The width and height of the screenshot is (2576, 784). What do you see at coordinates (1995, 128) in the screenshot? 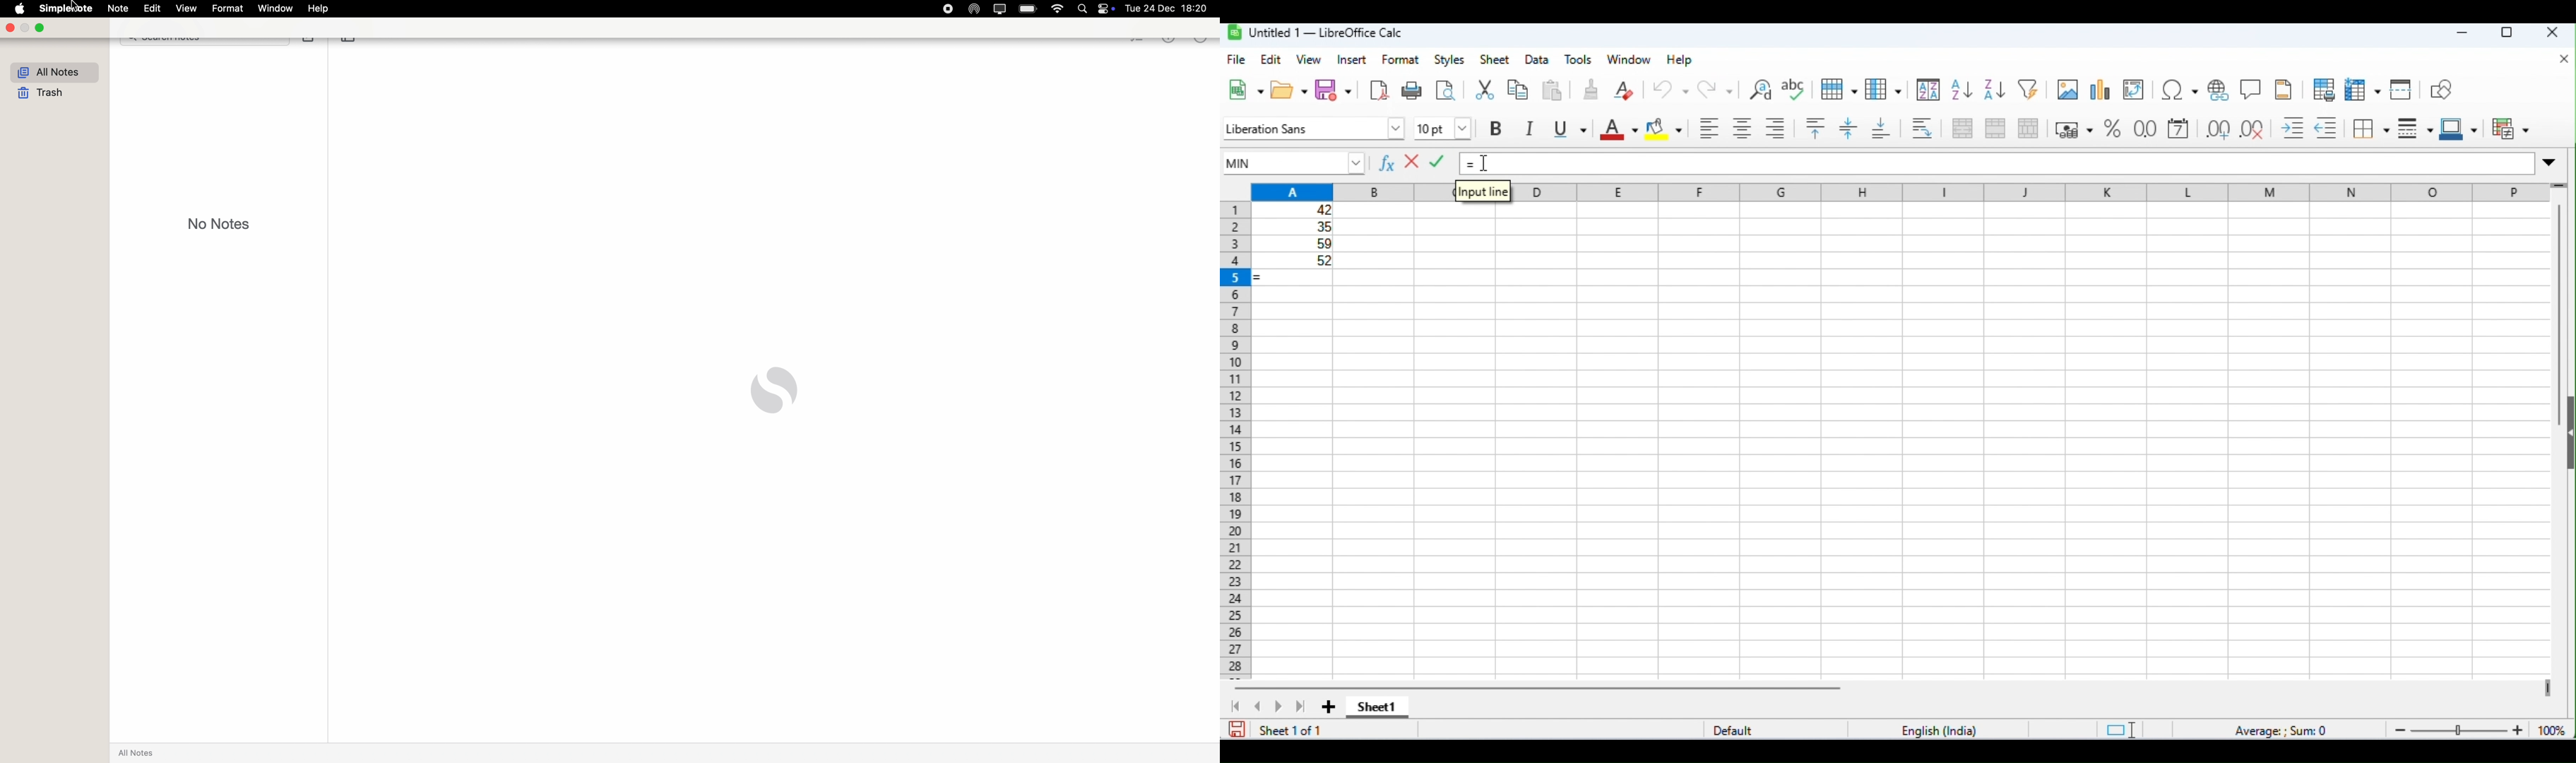
I see `merge cells` at bounding box center [1995, 128].